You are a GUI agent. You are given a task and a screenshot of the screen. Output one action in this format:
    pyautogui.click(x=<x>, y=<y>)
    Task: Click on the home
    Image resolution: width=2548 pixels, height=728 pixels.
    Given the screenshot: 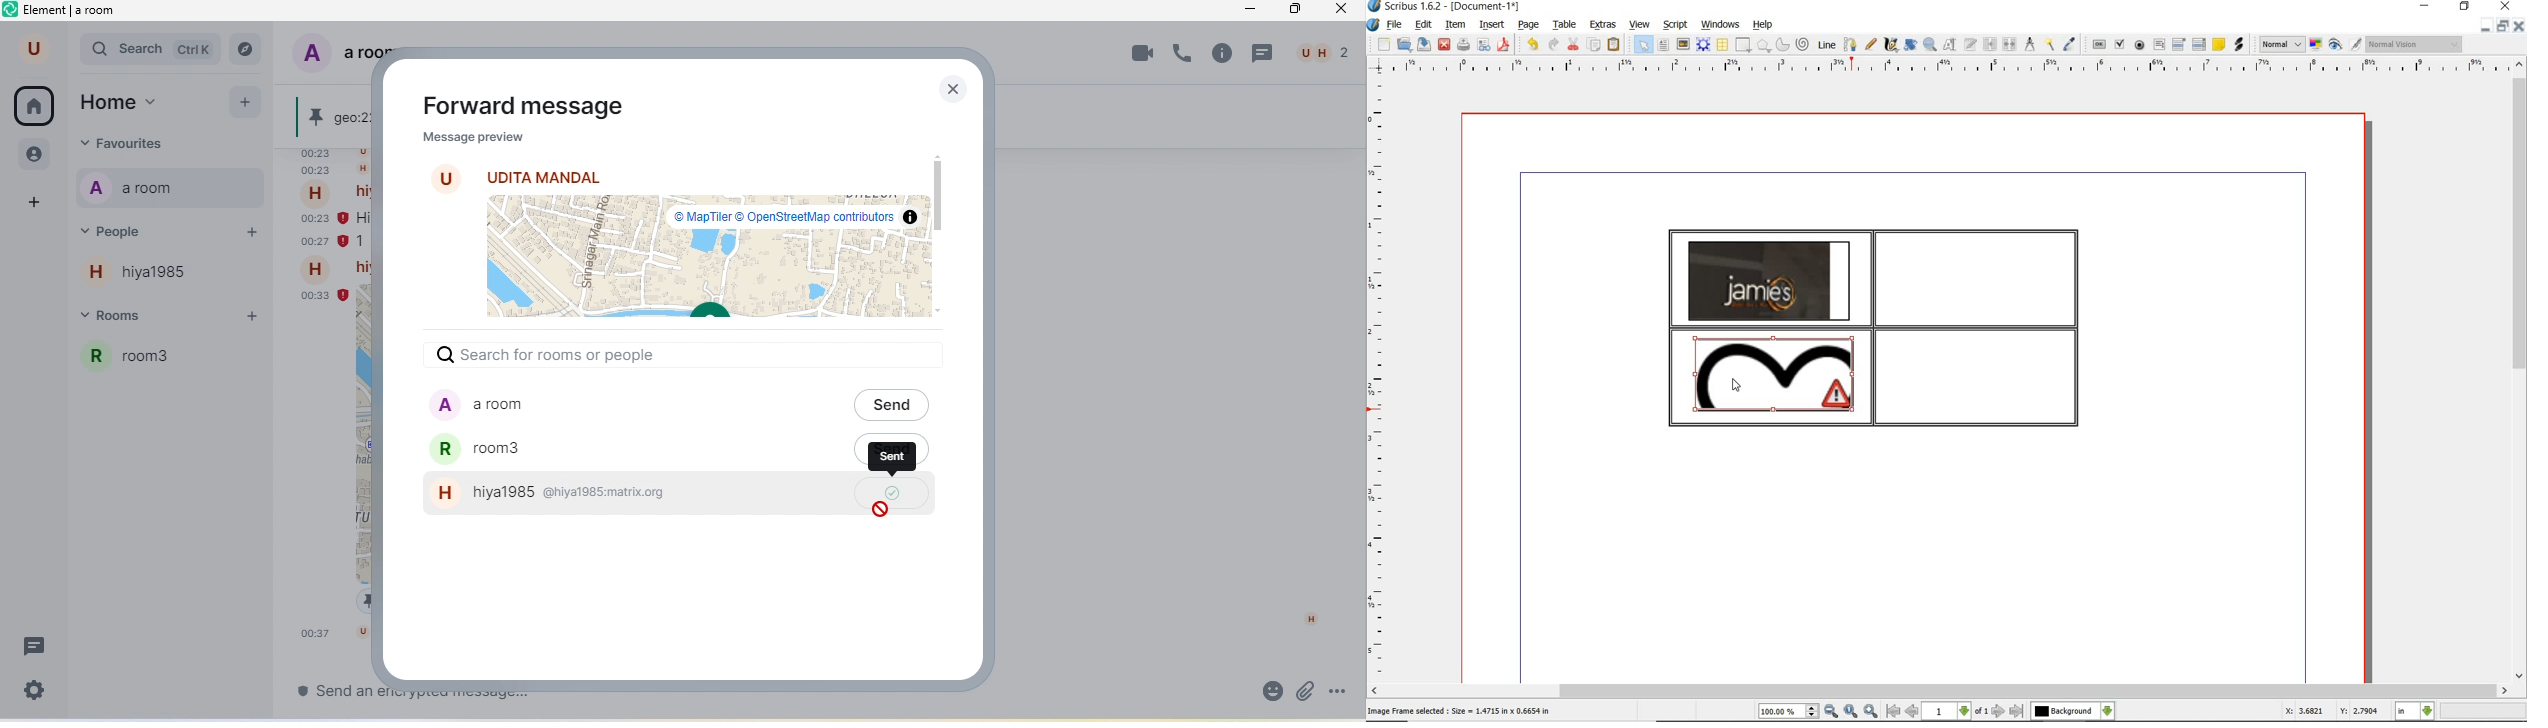 What is the action you would take?
    pyautogui.click(x=135, y=102)
    